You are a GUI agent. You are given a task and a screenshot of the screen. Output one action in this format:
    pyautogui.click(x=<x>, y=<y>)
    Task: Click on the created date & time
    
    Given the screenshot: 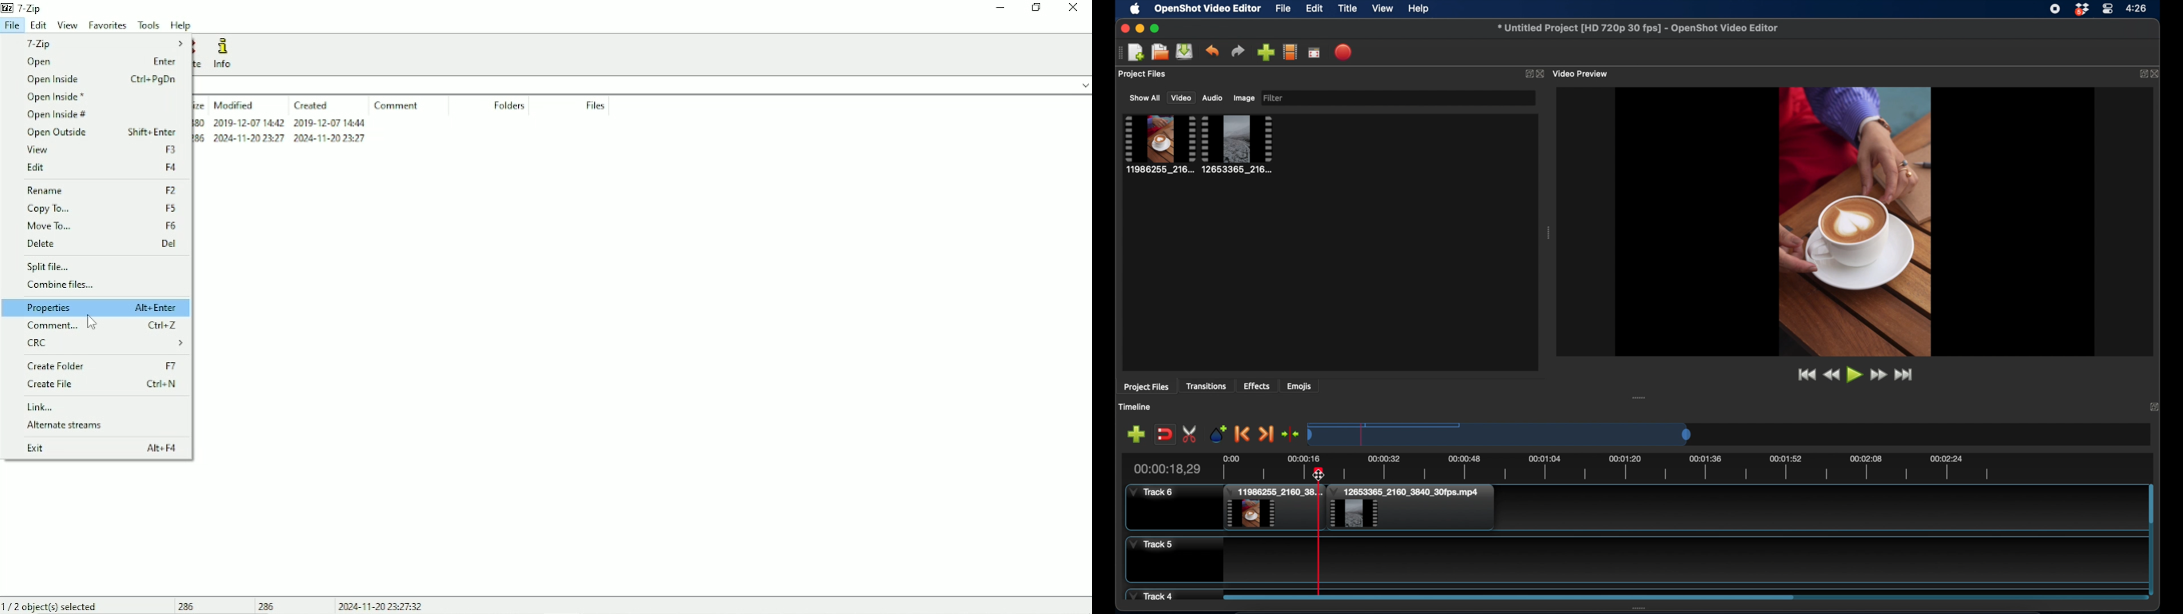 What is the action you would take?
    pyautogui.click(x=329, y=122)
    